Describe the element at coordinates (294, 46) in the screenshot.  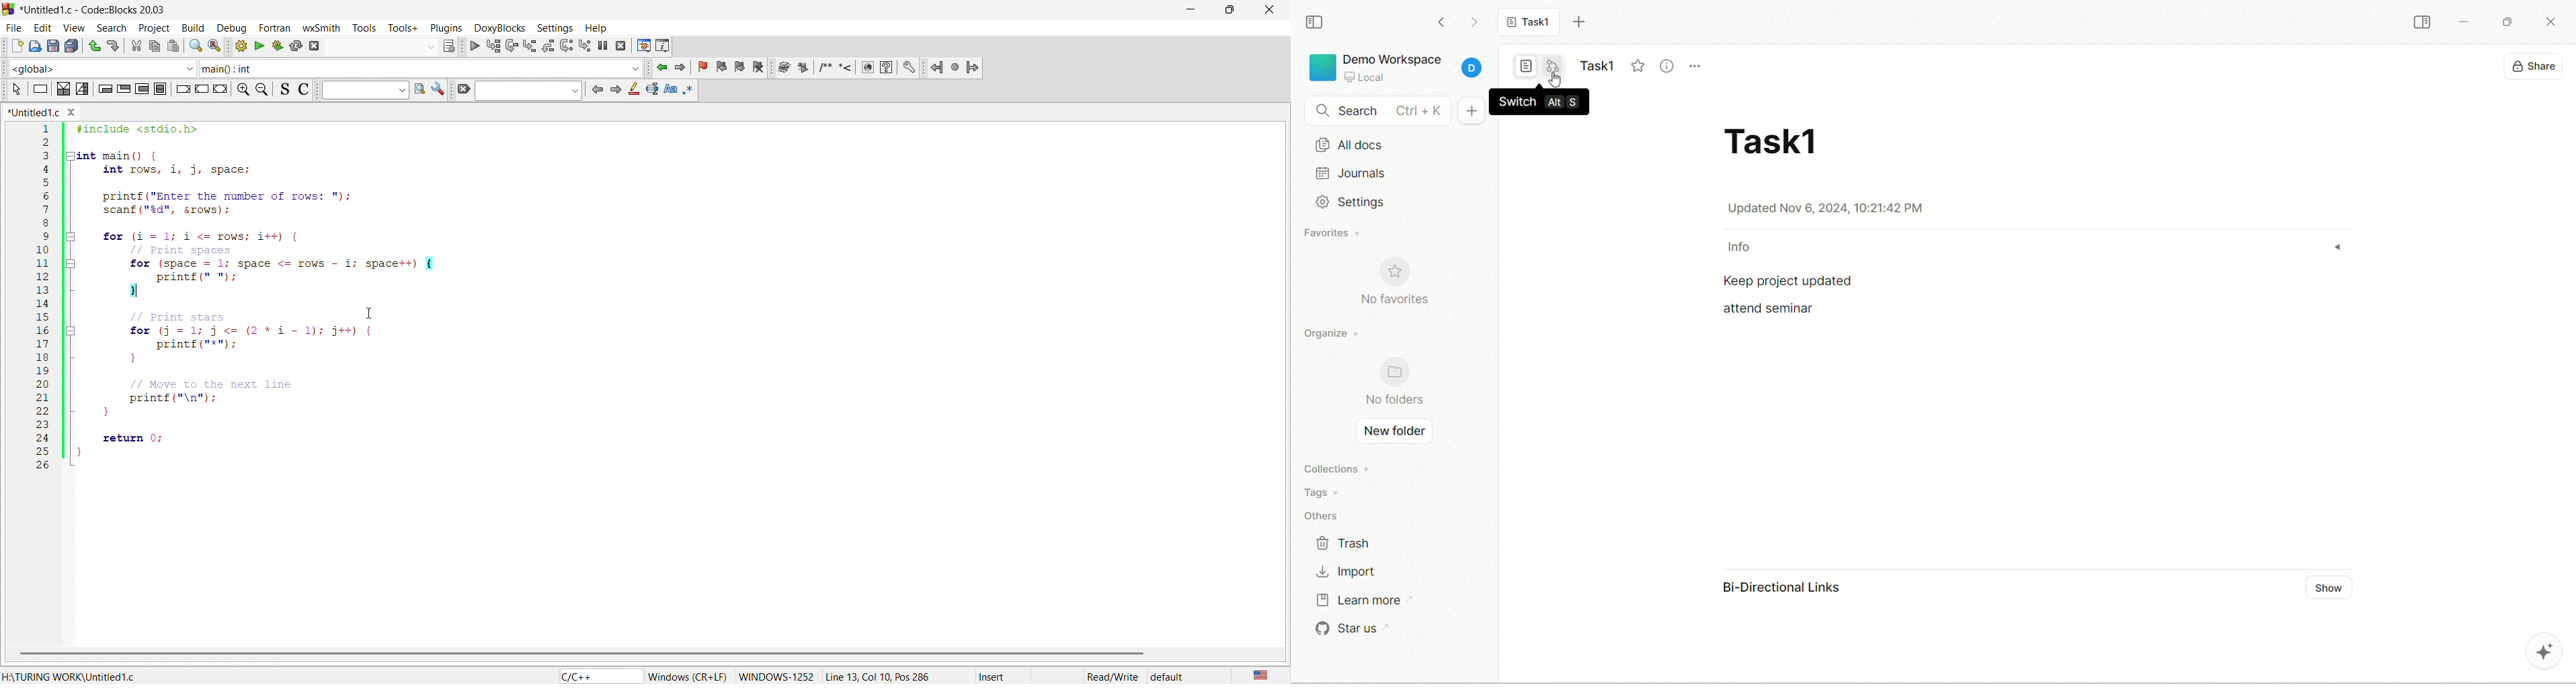
I see `rebuild` at that location.